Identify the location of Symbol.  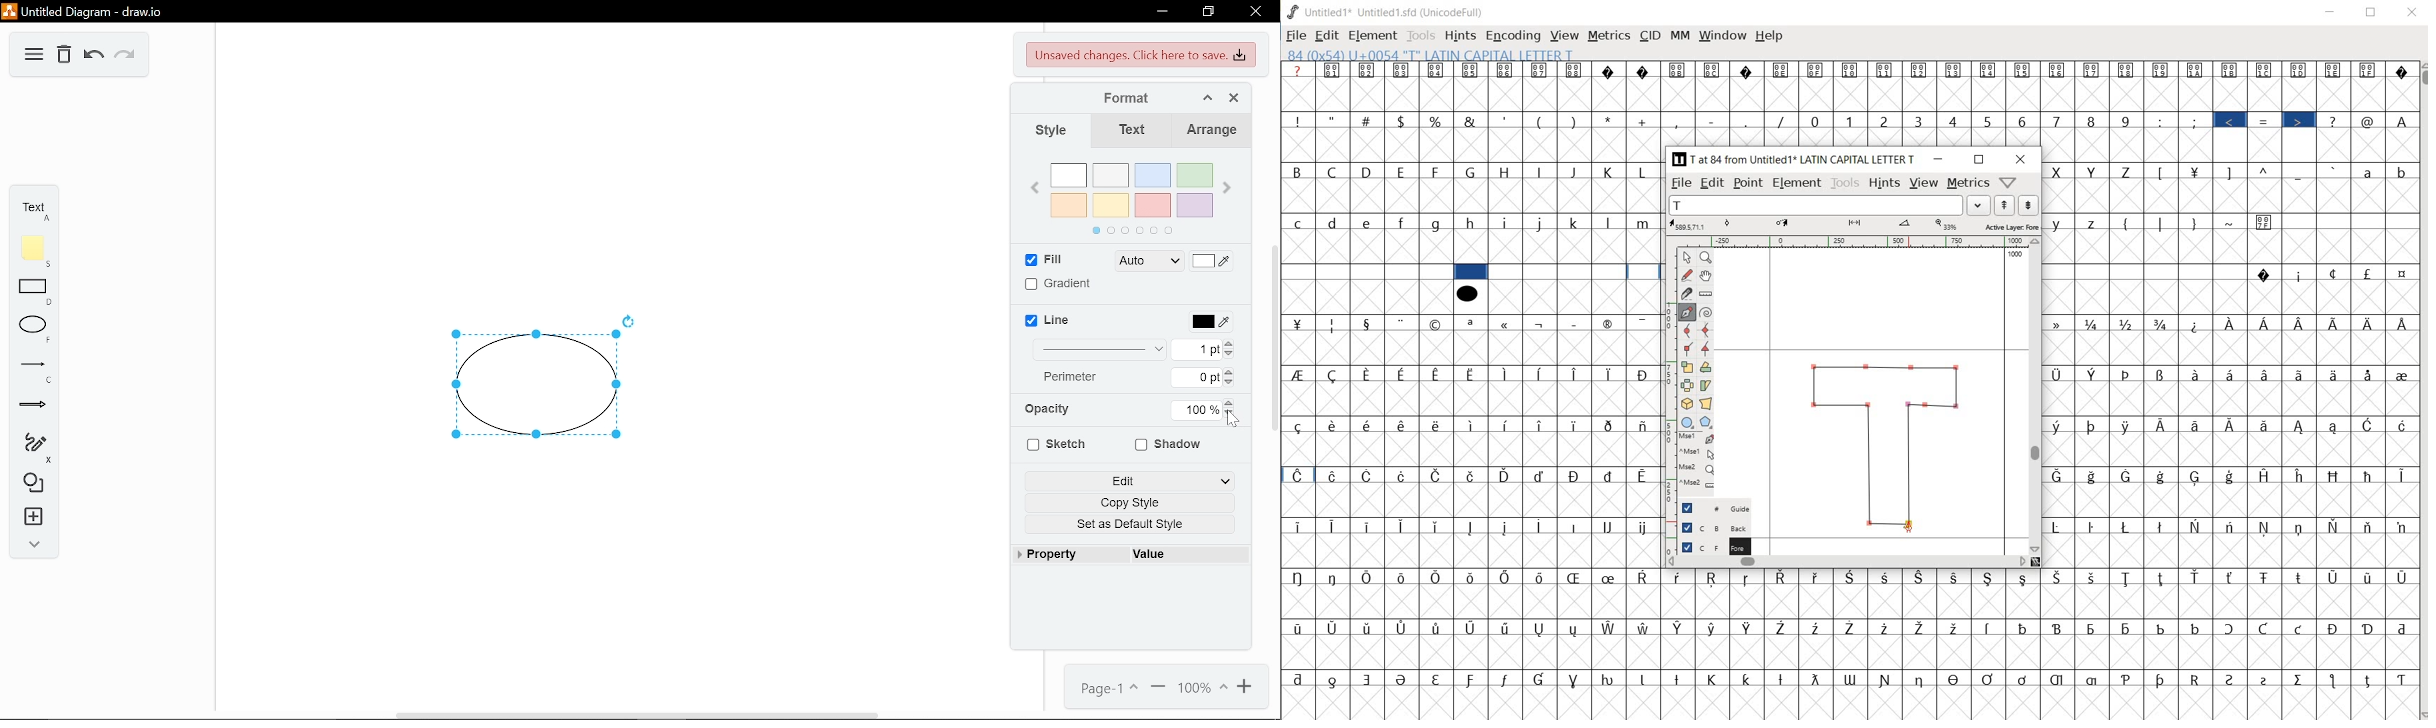
(2335, 577).